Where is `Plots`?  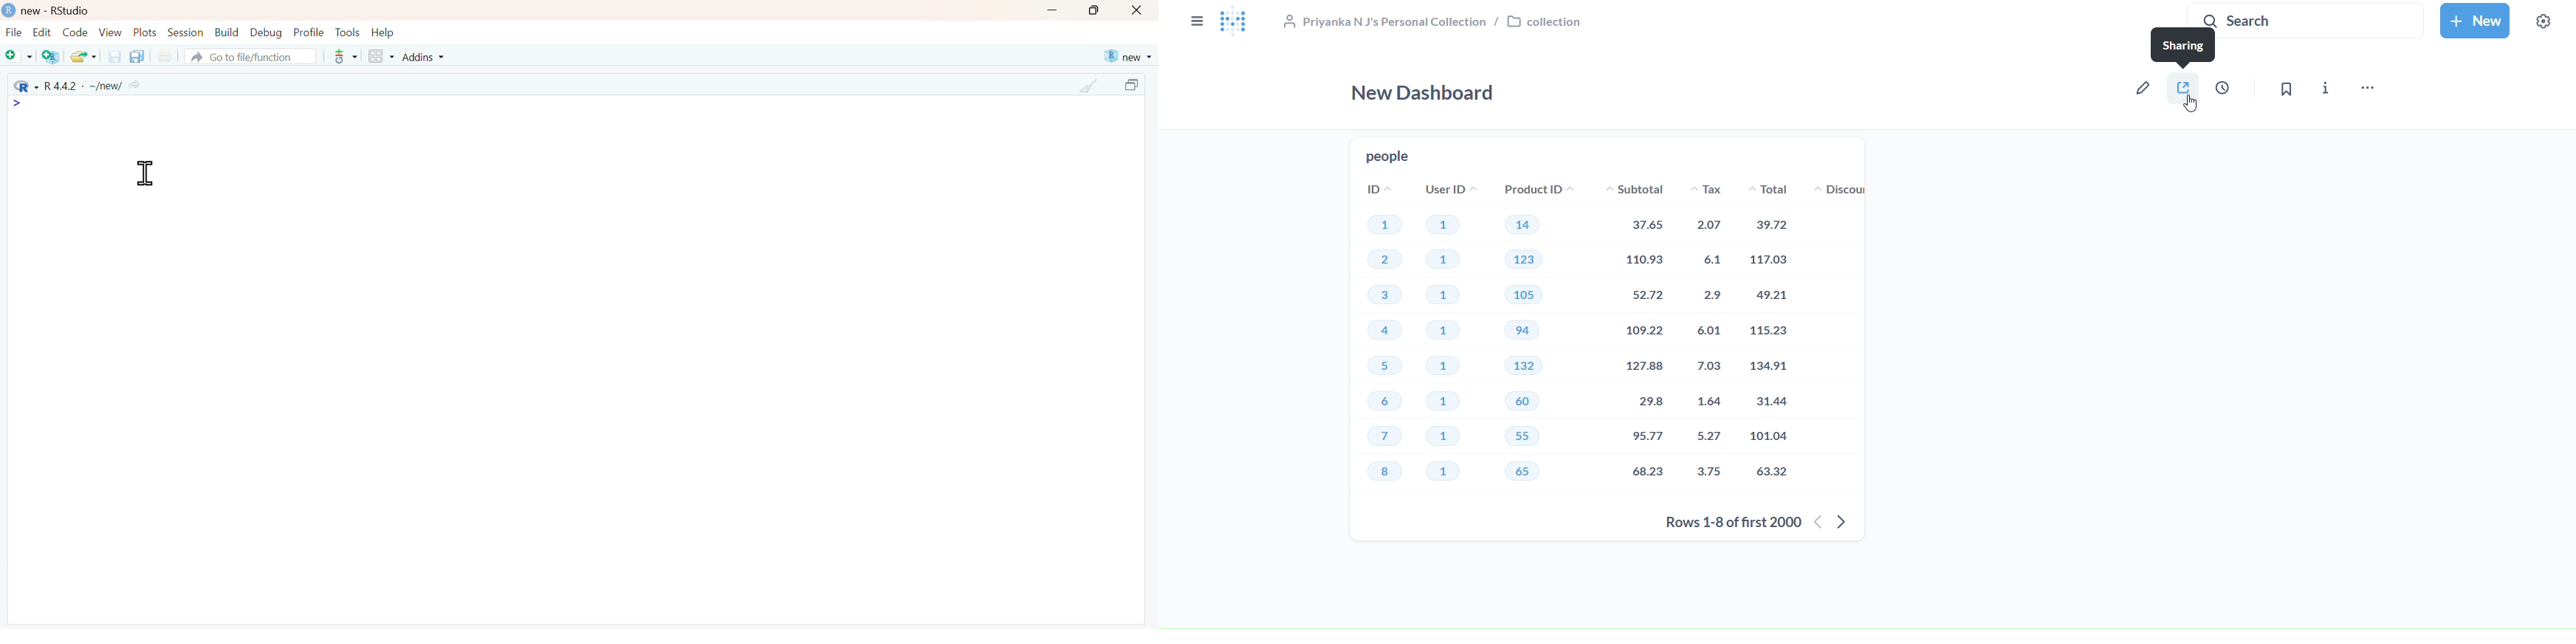 Plots is located at coordinates (147, 33).